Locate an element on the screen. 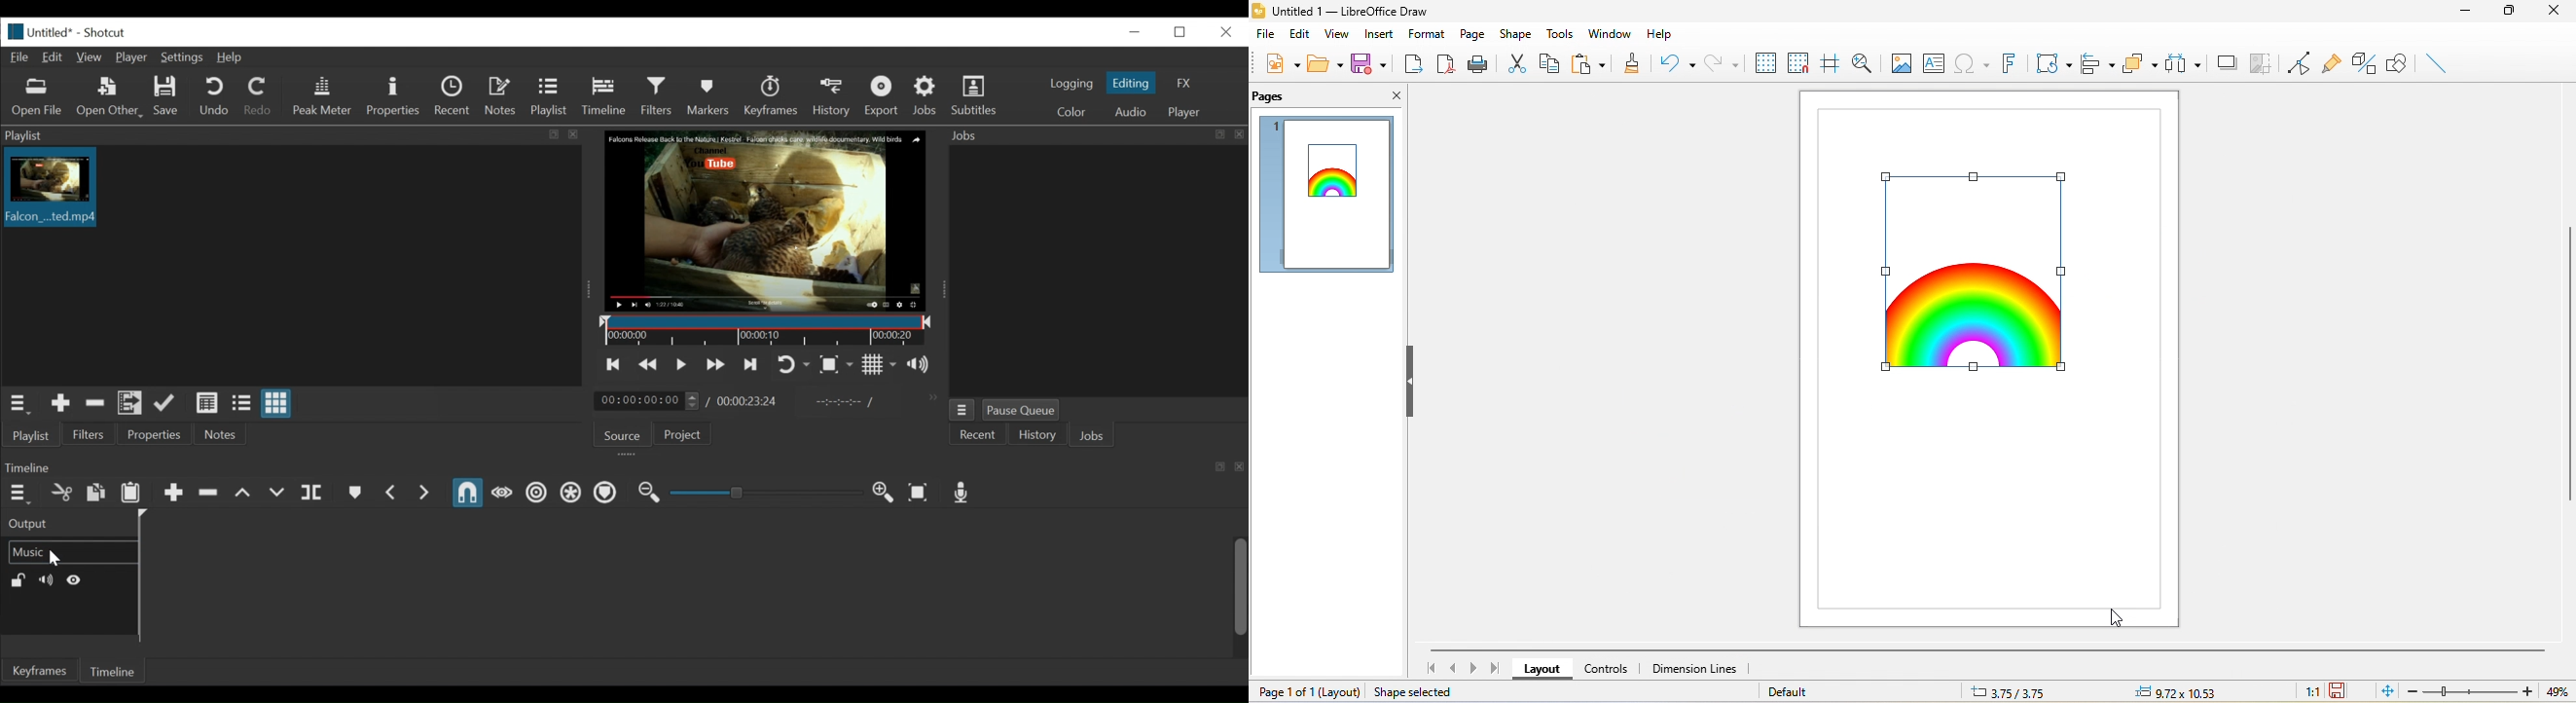 This screenshot has width=2576, height=728. Restore is located at coordinates (1178, 31).